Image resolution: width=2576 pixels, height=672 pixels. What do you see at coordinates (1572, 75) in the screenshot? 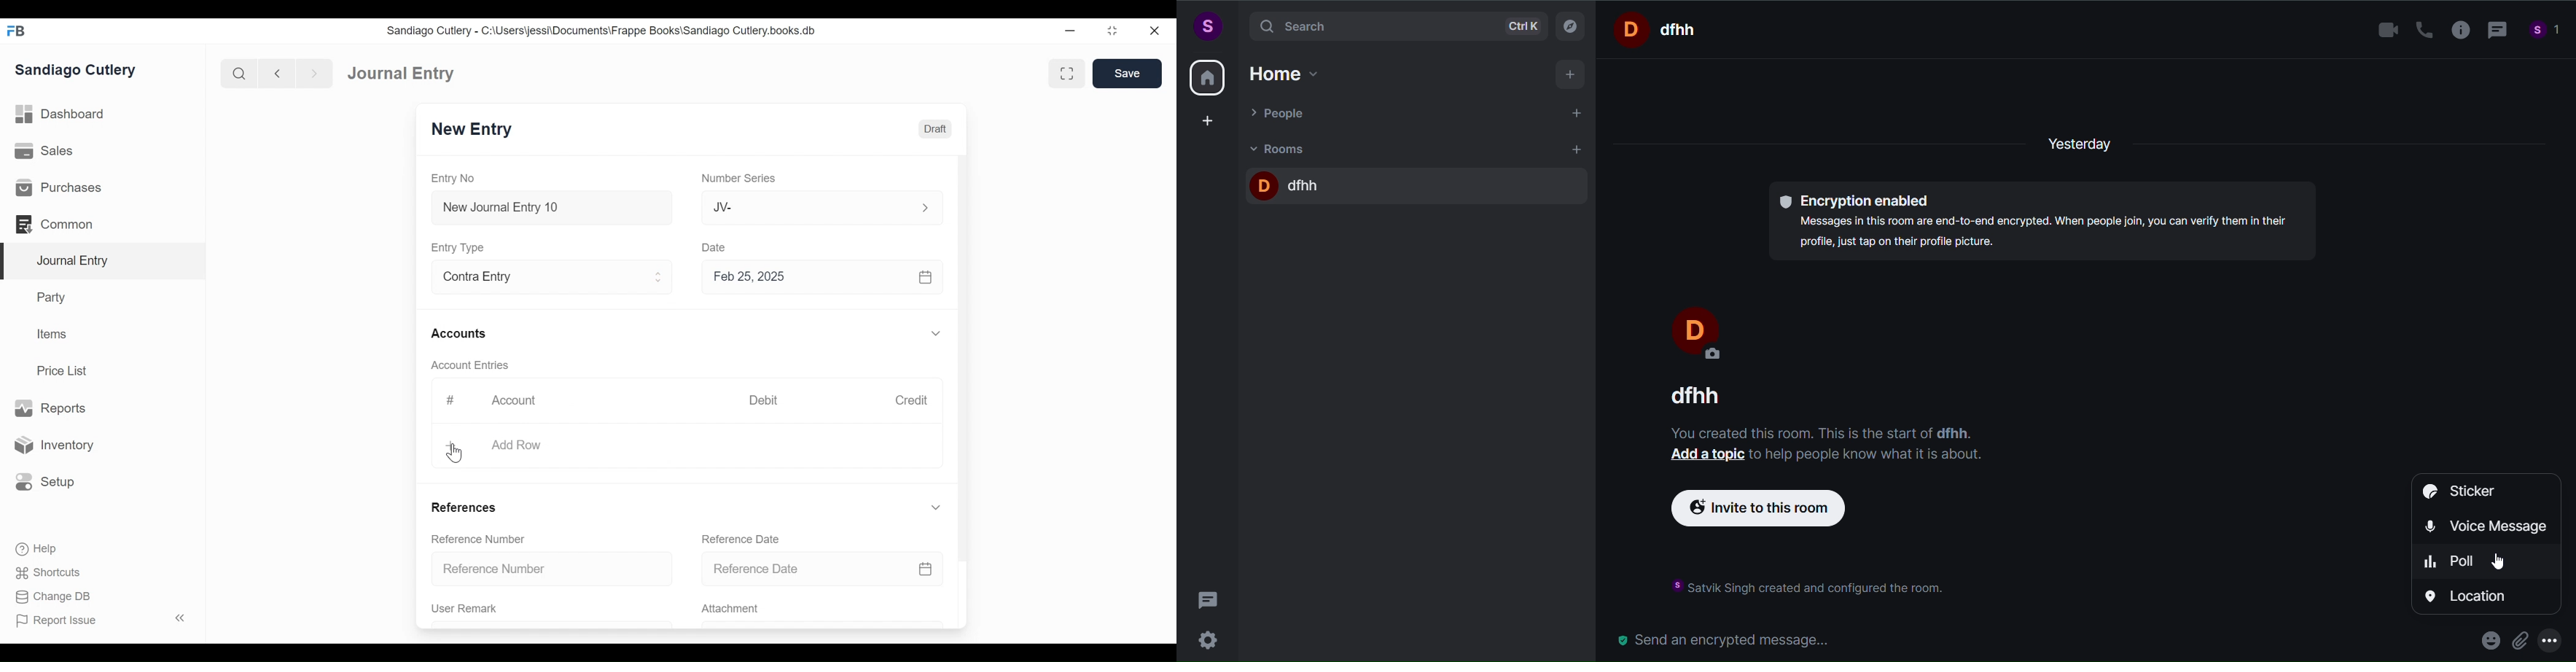
I see `add` at bounding box center [1572, 75].